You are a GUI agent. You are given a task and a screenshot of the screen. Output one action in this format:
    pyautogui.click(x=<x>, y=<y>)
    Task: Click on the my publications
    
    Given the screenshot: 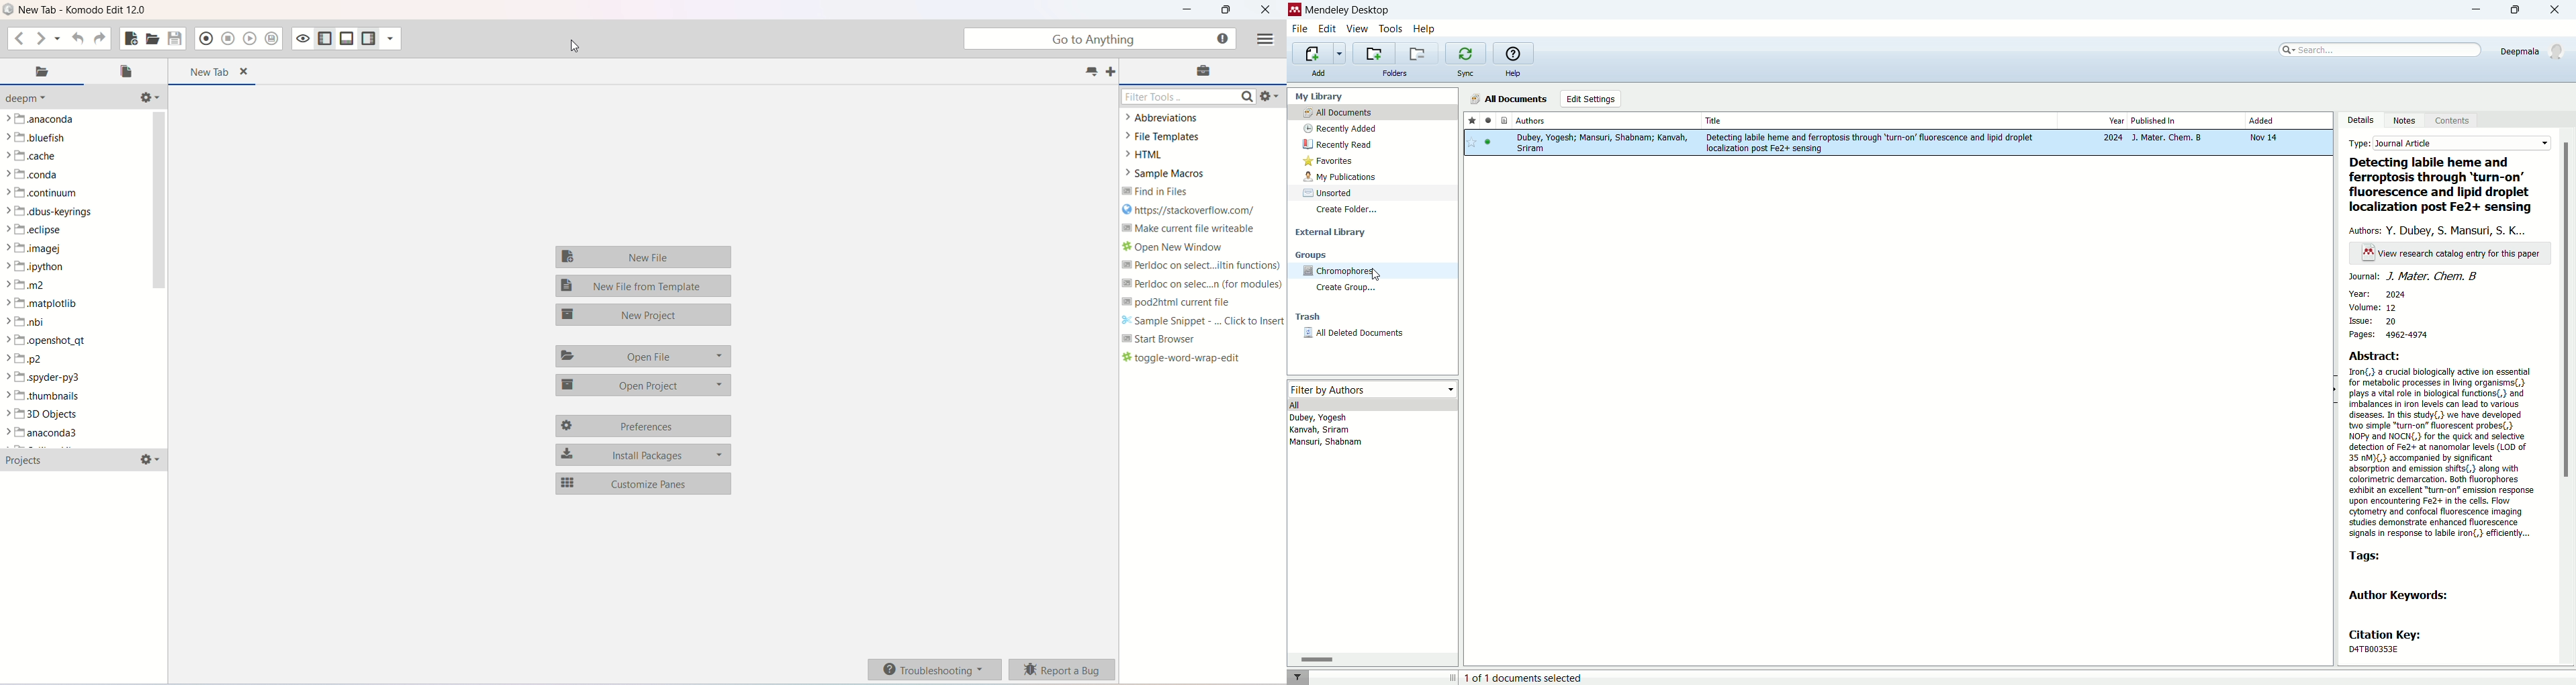 What is the action you would take?
    pyautogui.click(x=1342, y=177)
    